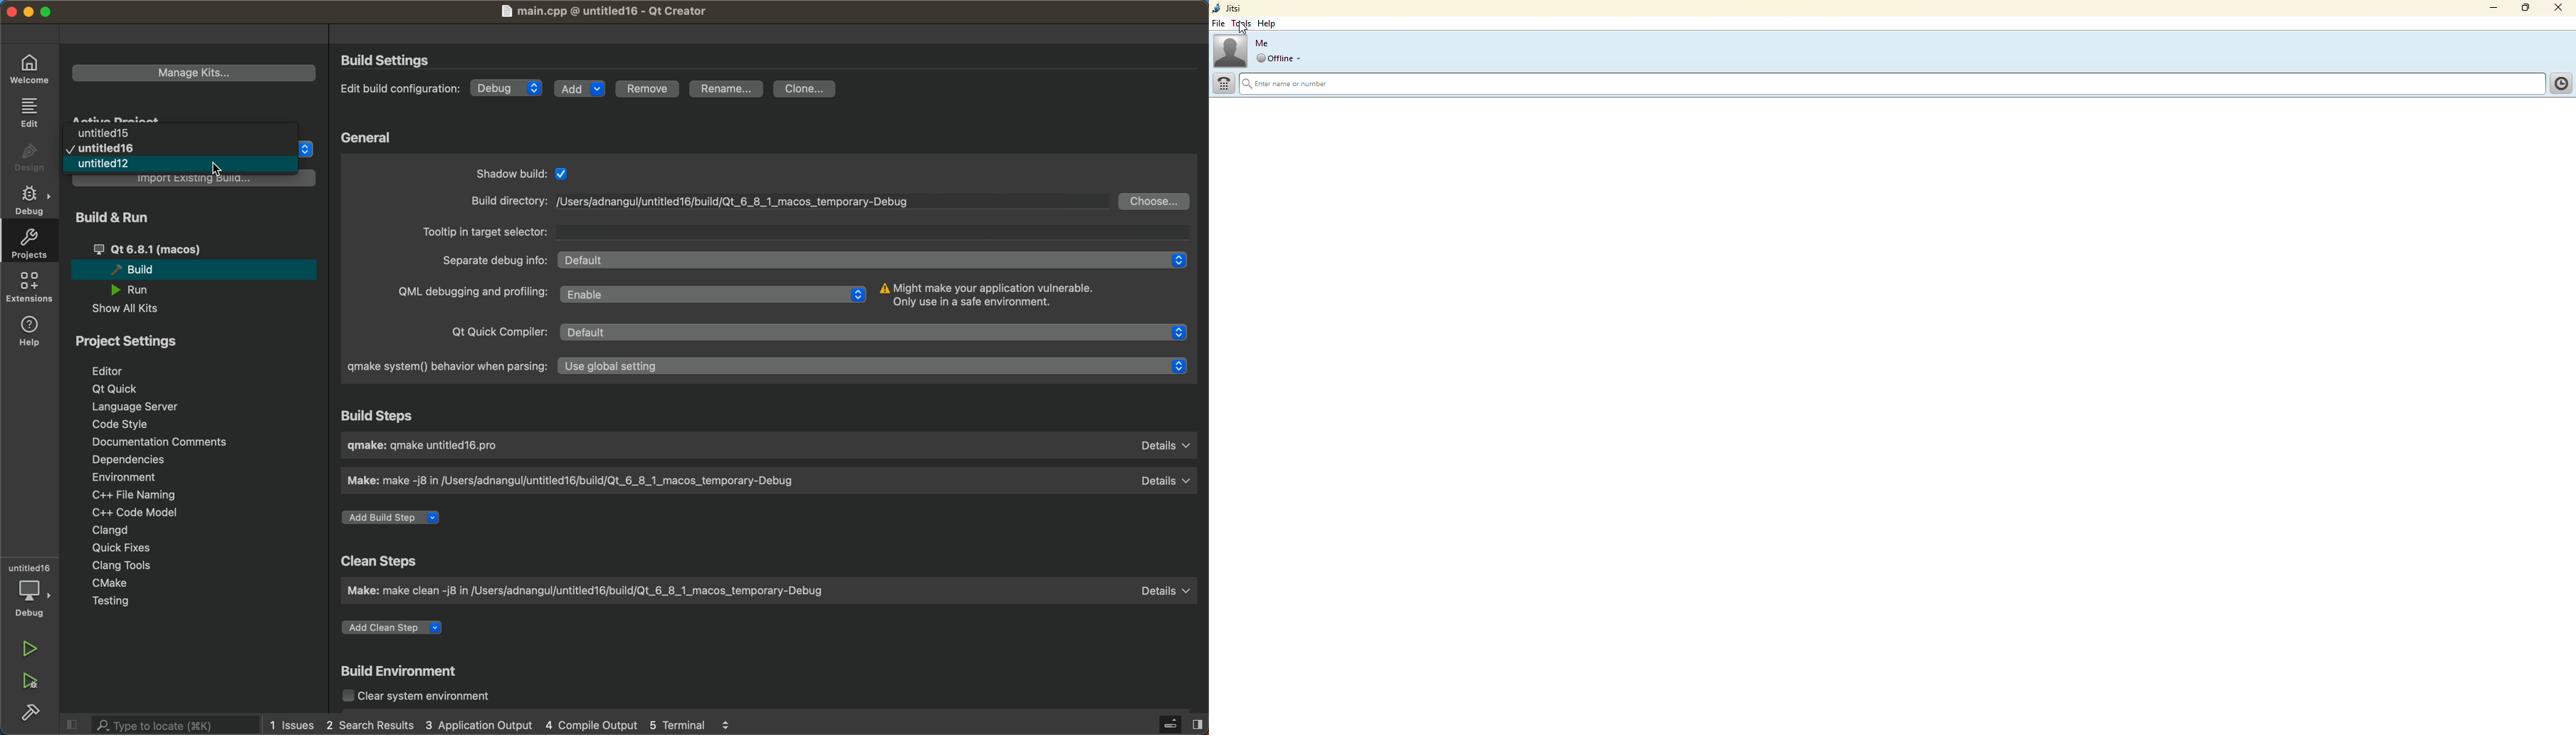 Image resolution: width=2576 pixels, height=756 pixels. I want to click on maximize, so click(2525, 9).